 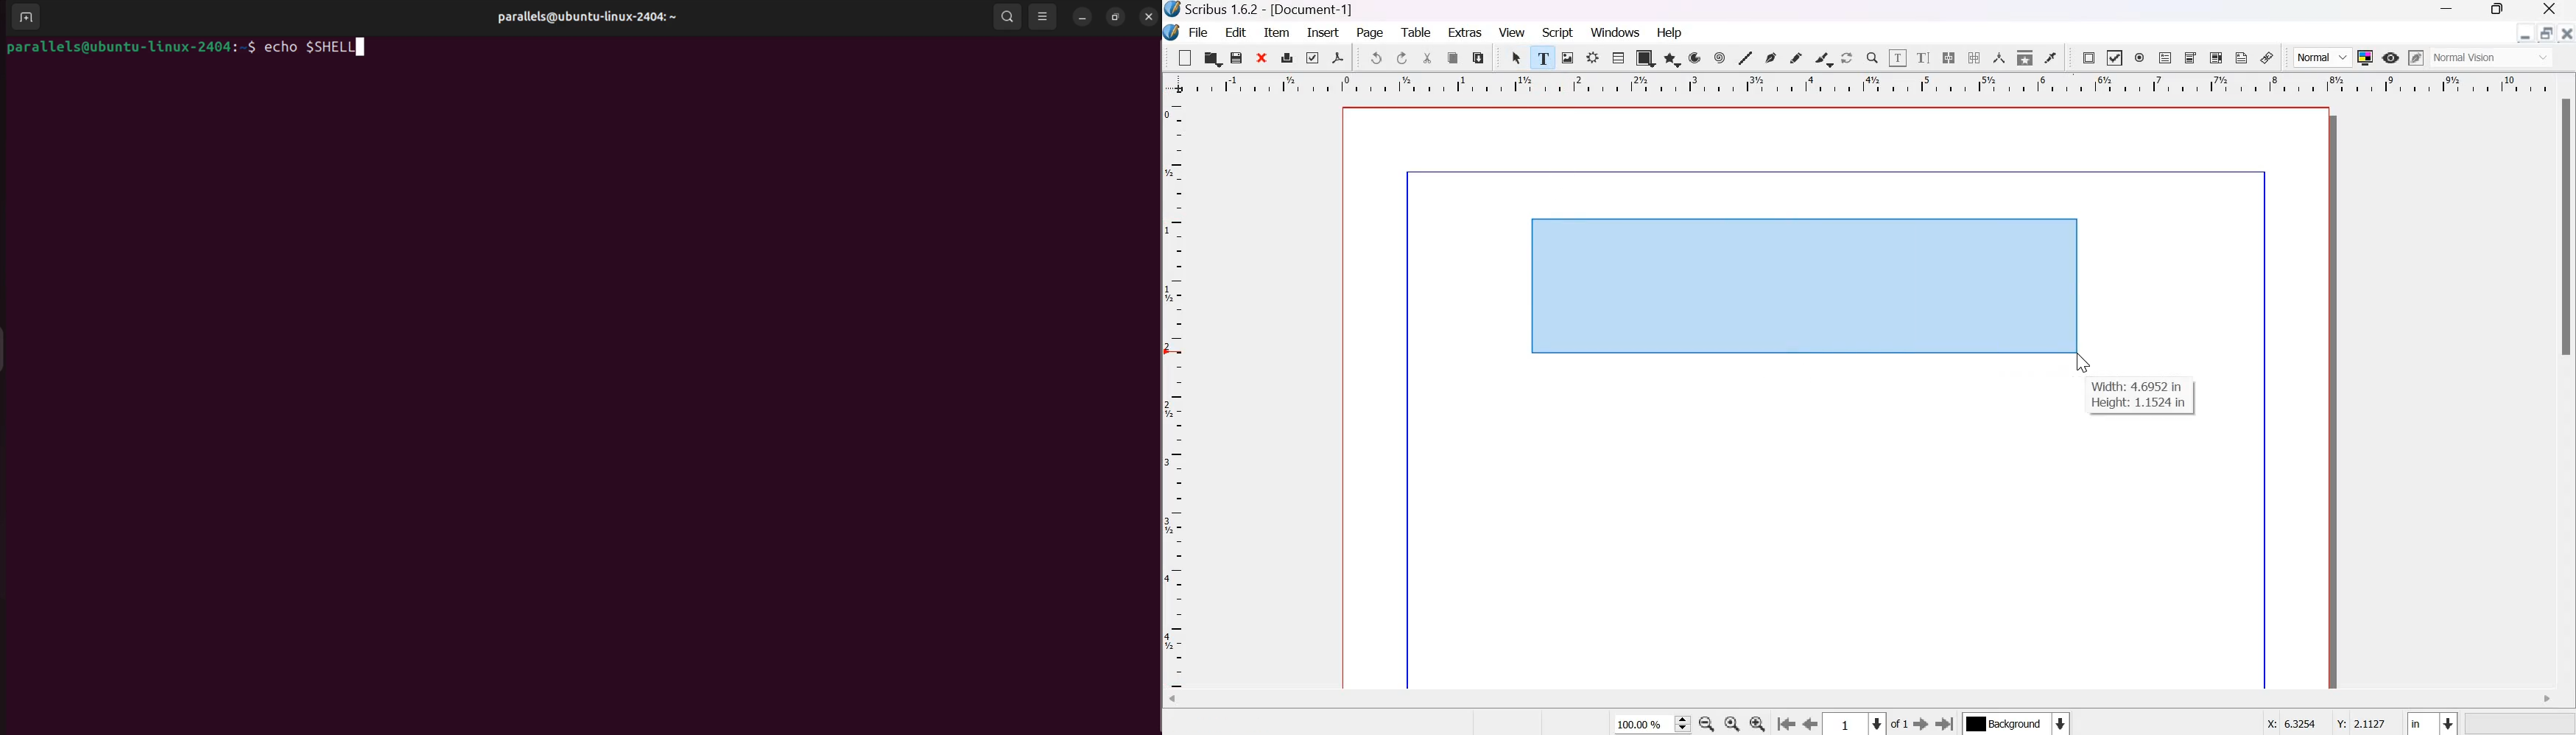 What do you see at coordinates (1949, 57) in the screenshot?
I see `Link text frames` at bounding box center [1949, 57].